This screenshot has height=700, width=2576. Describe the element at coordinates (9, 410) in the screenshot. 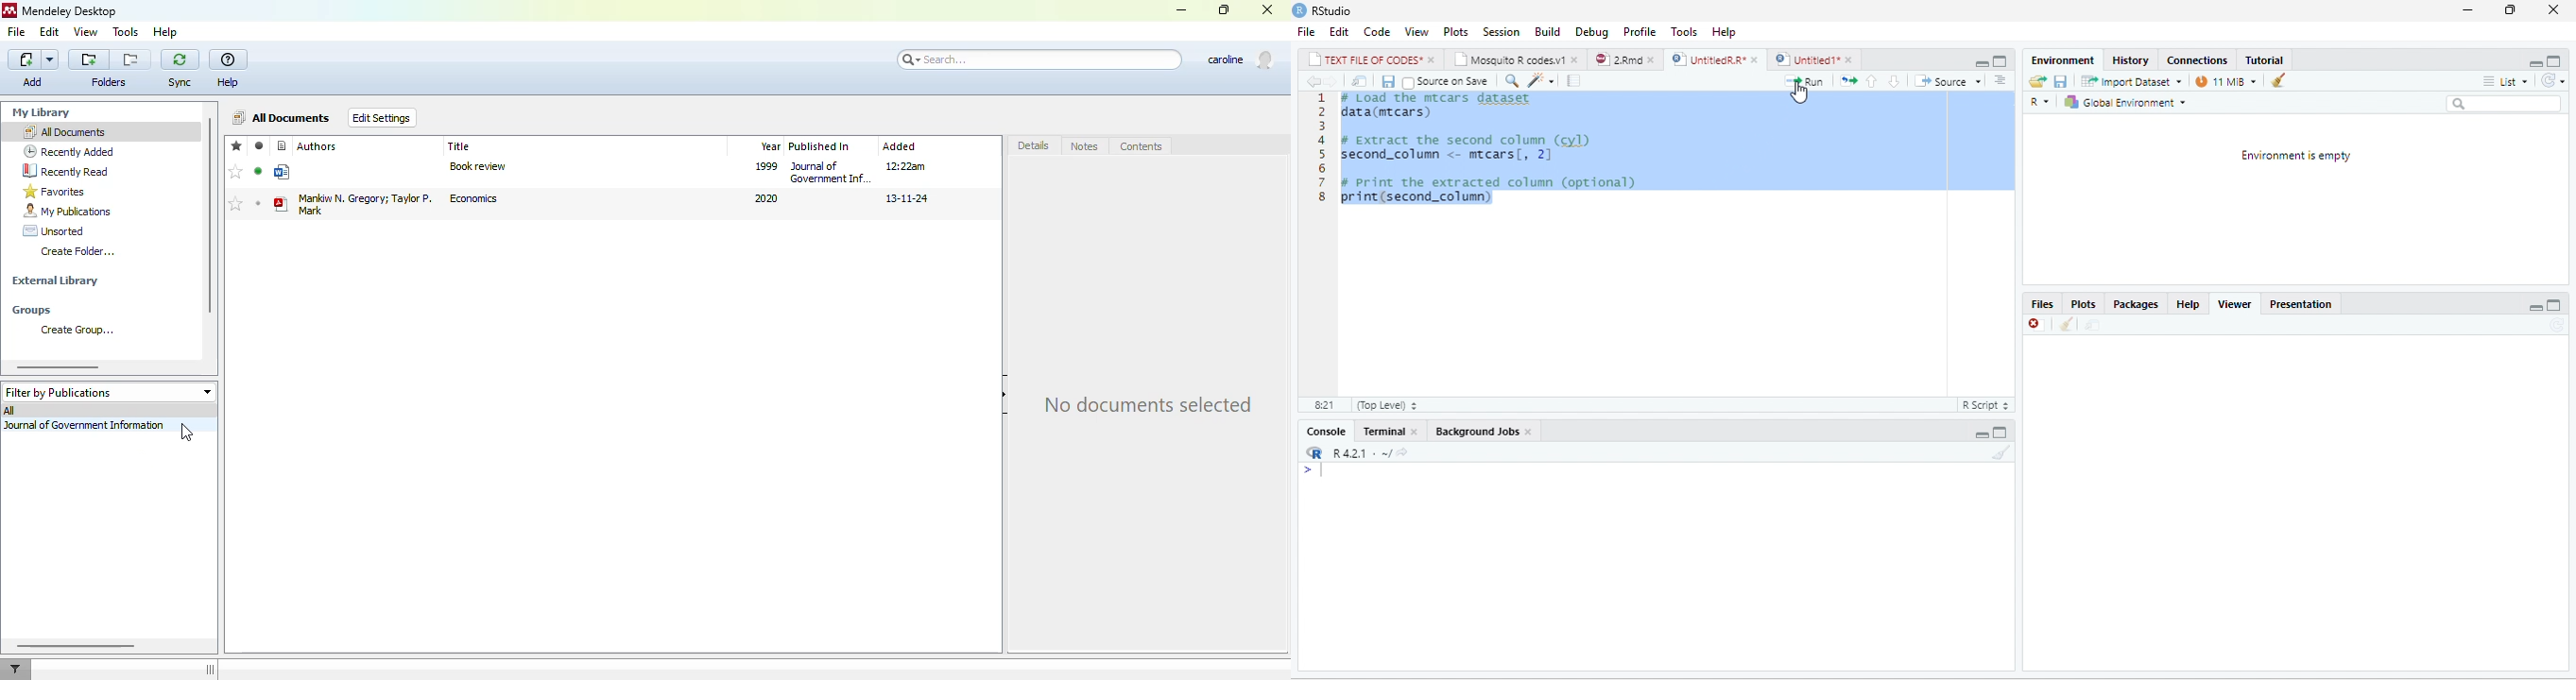

I see `all` at that location.